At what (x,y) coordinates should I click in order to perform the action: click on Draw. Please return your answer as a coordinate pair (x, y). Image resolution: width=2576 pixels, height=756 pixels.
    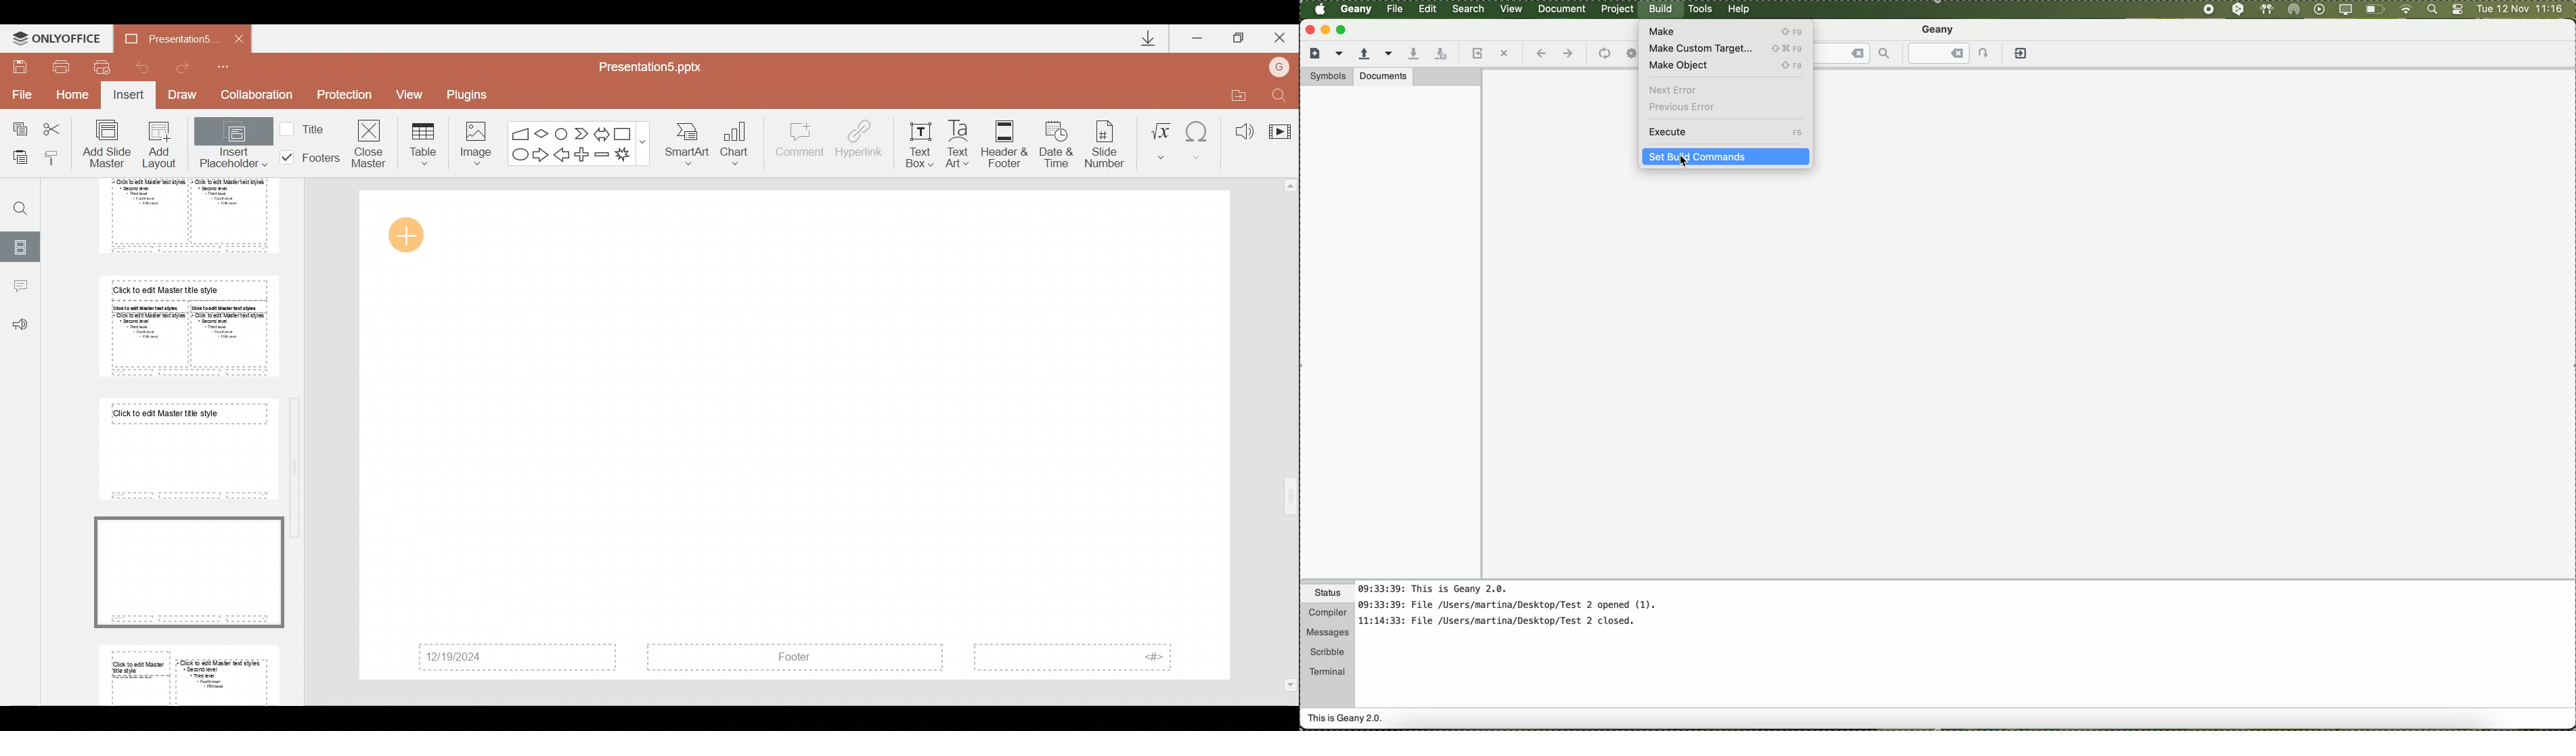
    Looking at the image, I should click on (187, 96).